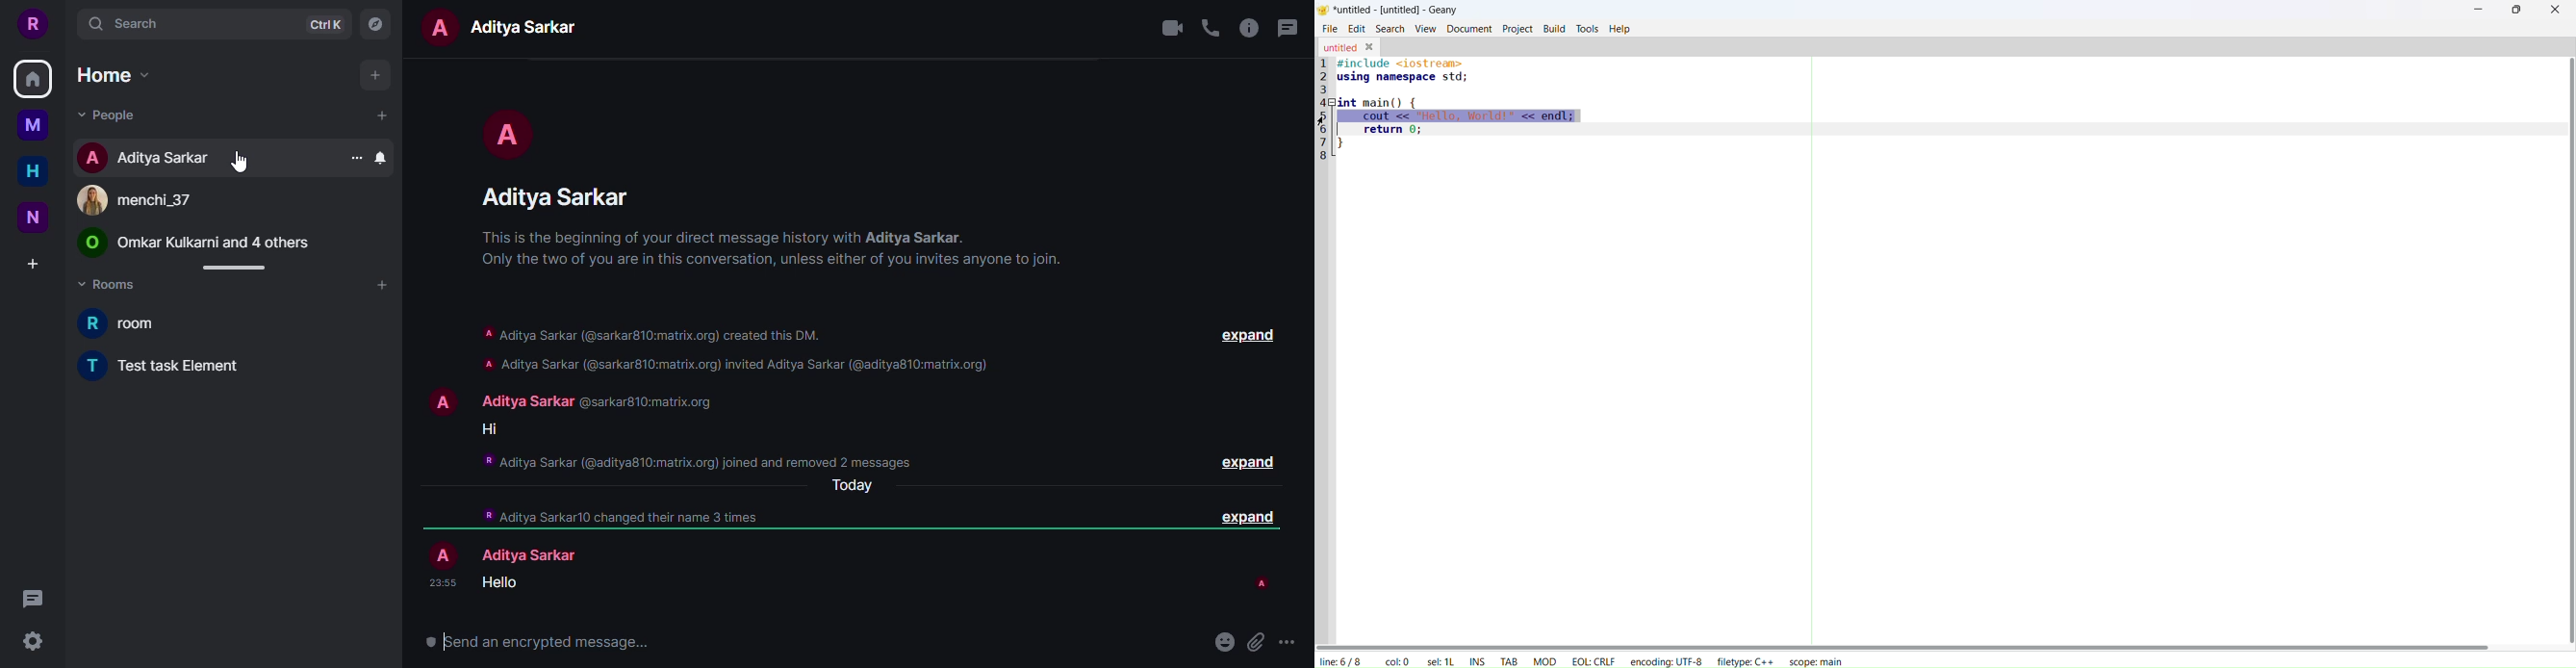 The width and height of the screenshot is (2576, 672). What do you see at coordinates (1290, 27) in the screenshot?
I see `threads` at bounding box center [1290, 27].